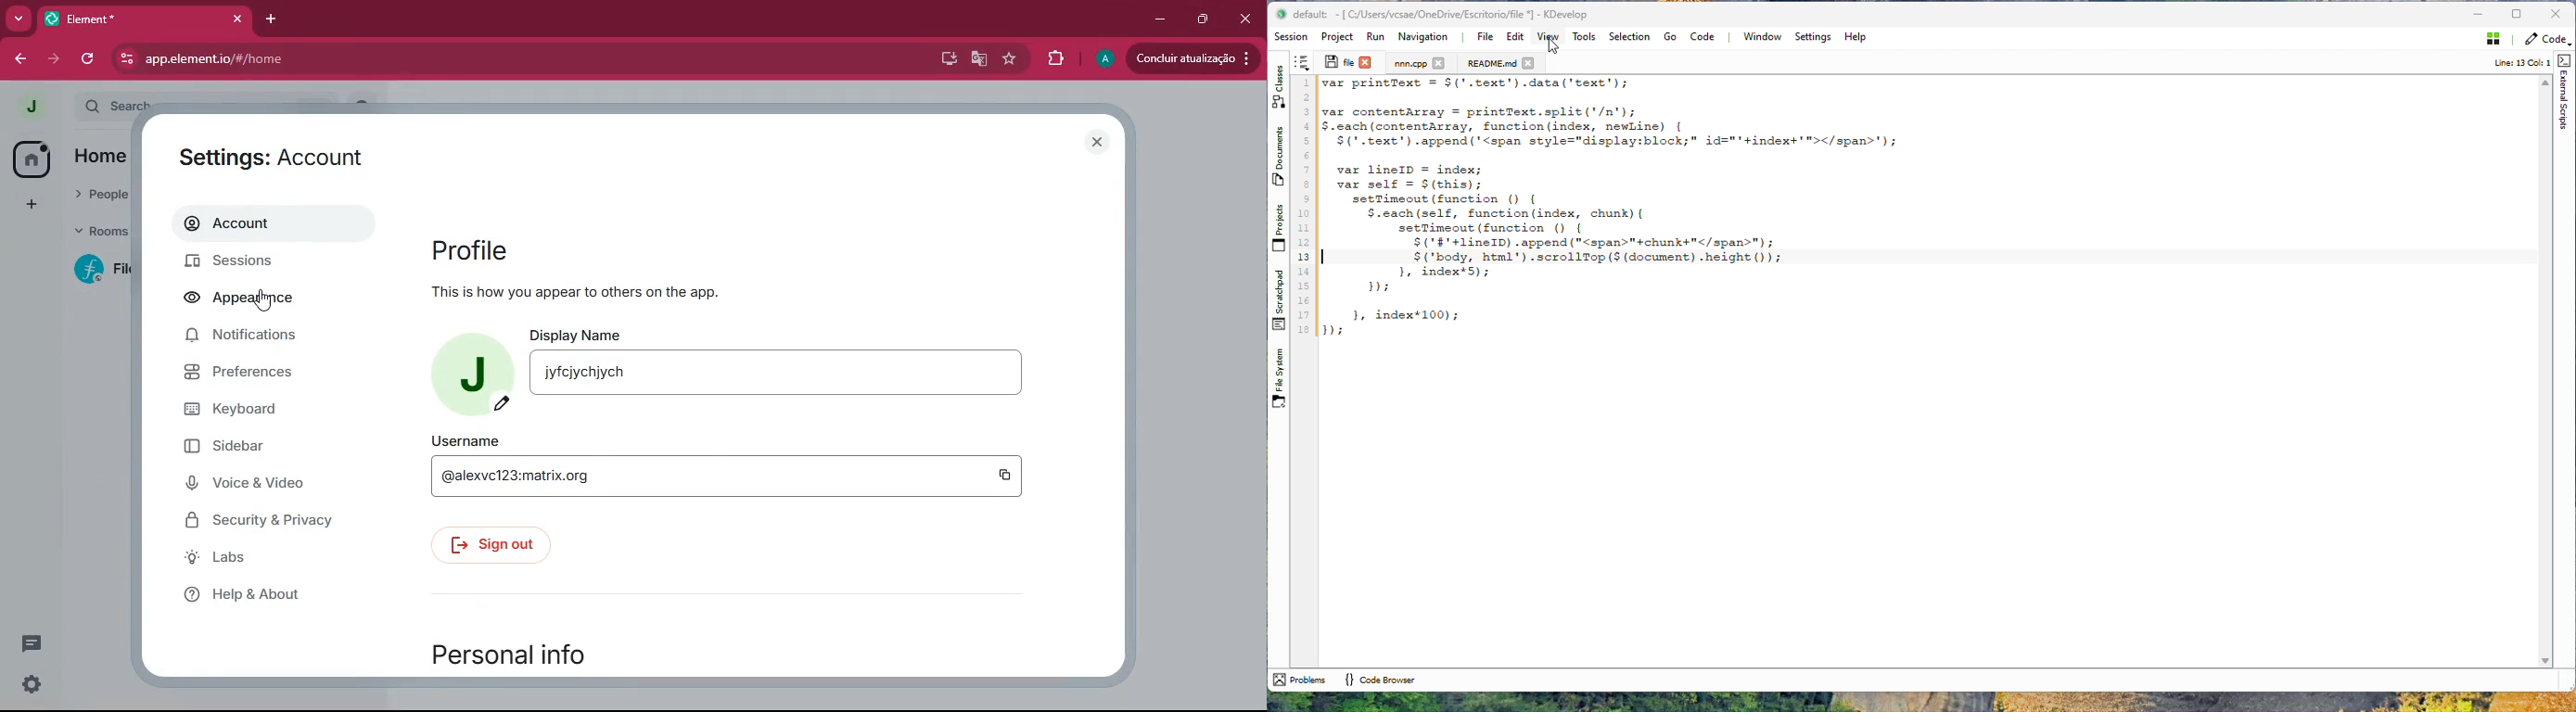  Describe the element at coordinates (2556, 15) in the screenshot. I see `Close` at that location.